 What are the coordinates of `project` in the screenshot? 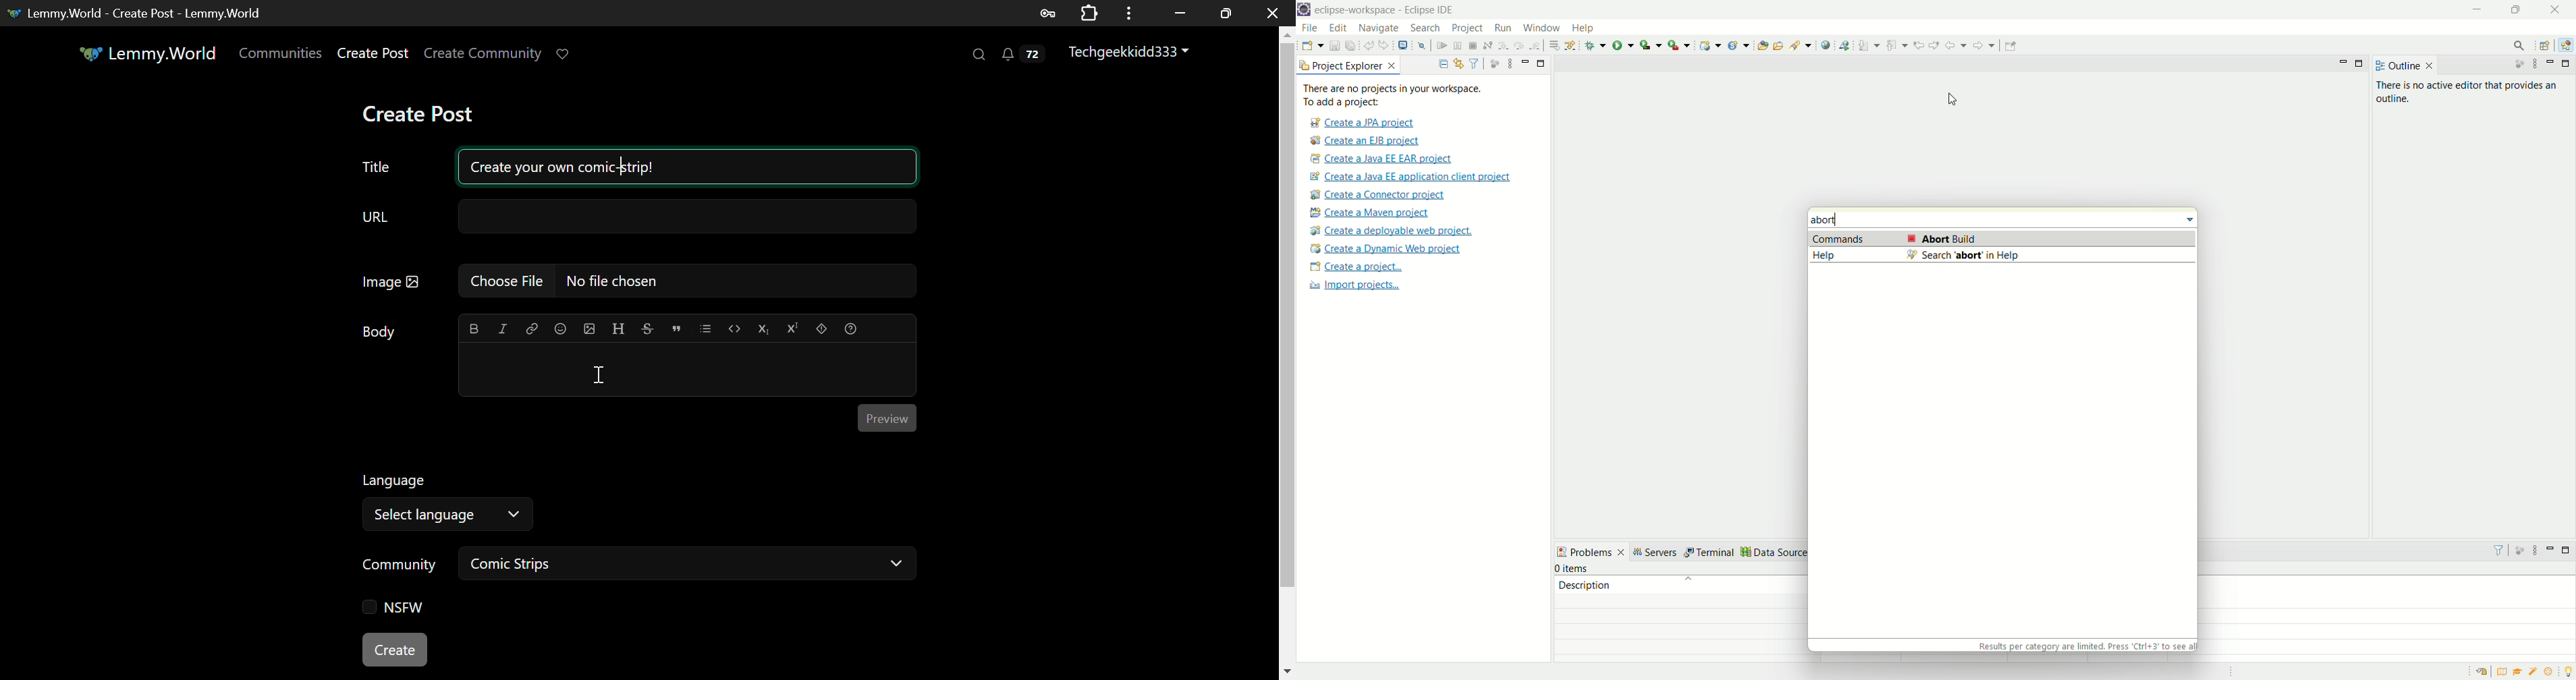 It's located at (1468, 29).